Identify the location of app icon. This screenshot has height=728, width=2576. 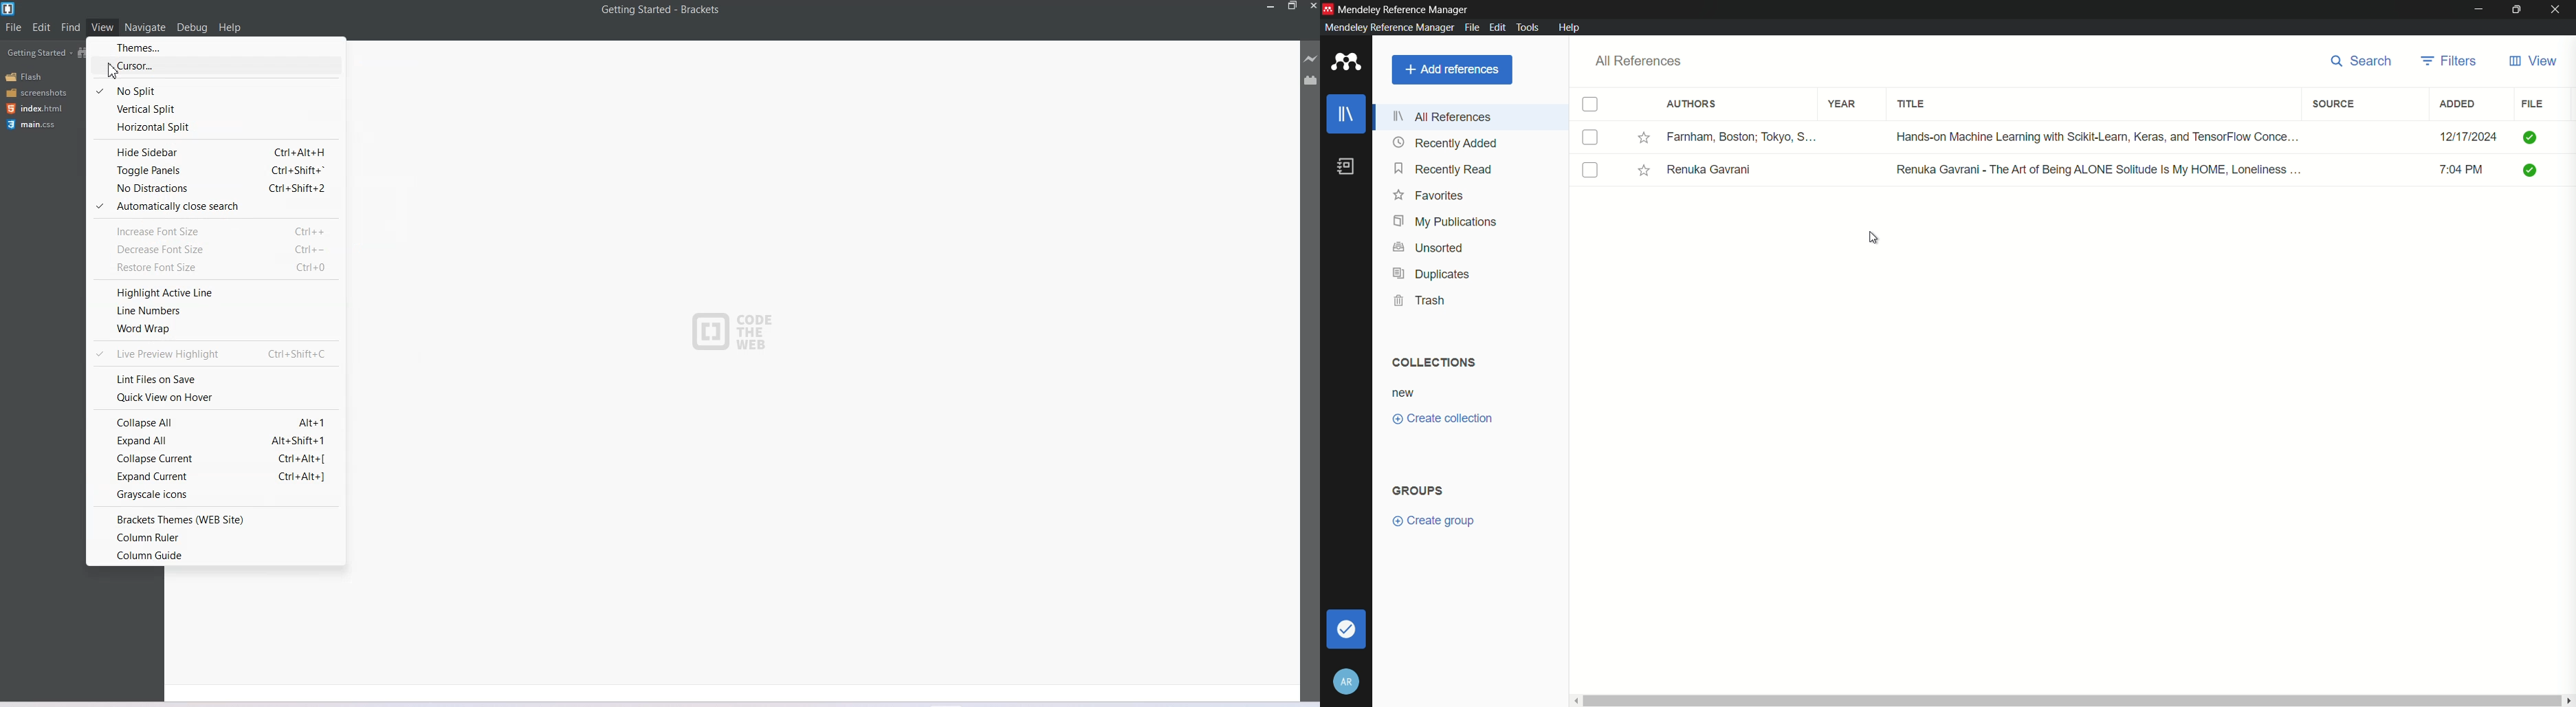
(1328, 9).